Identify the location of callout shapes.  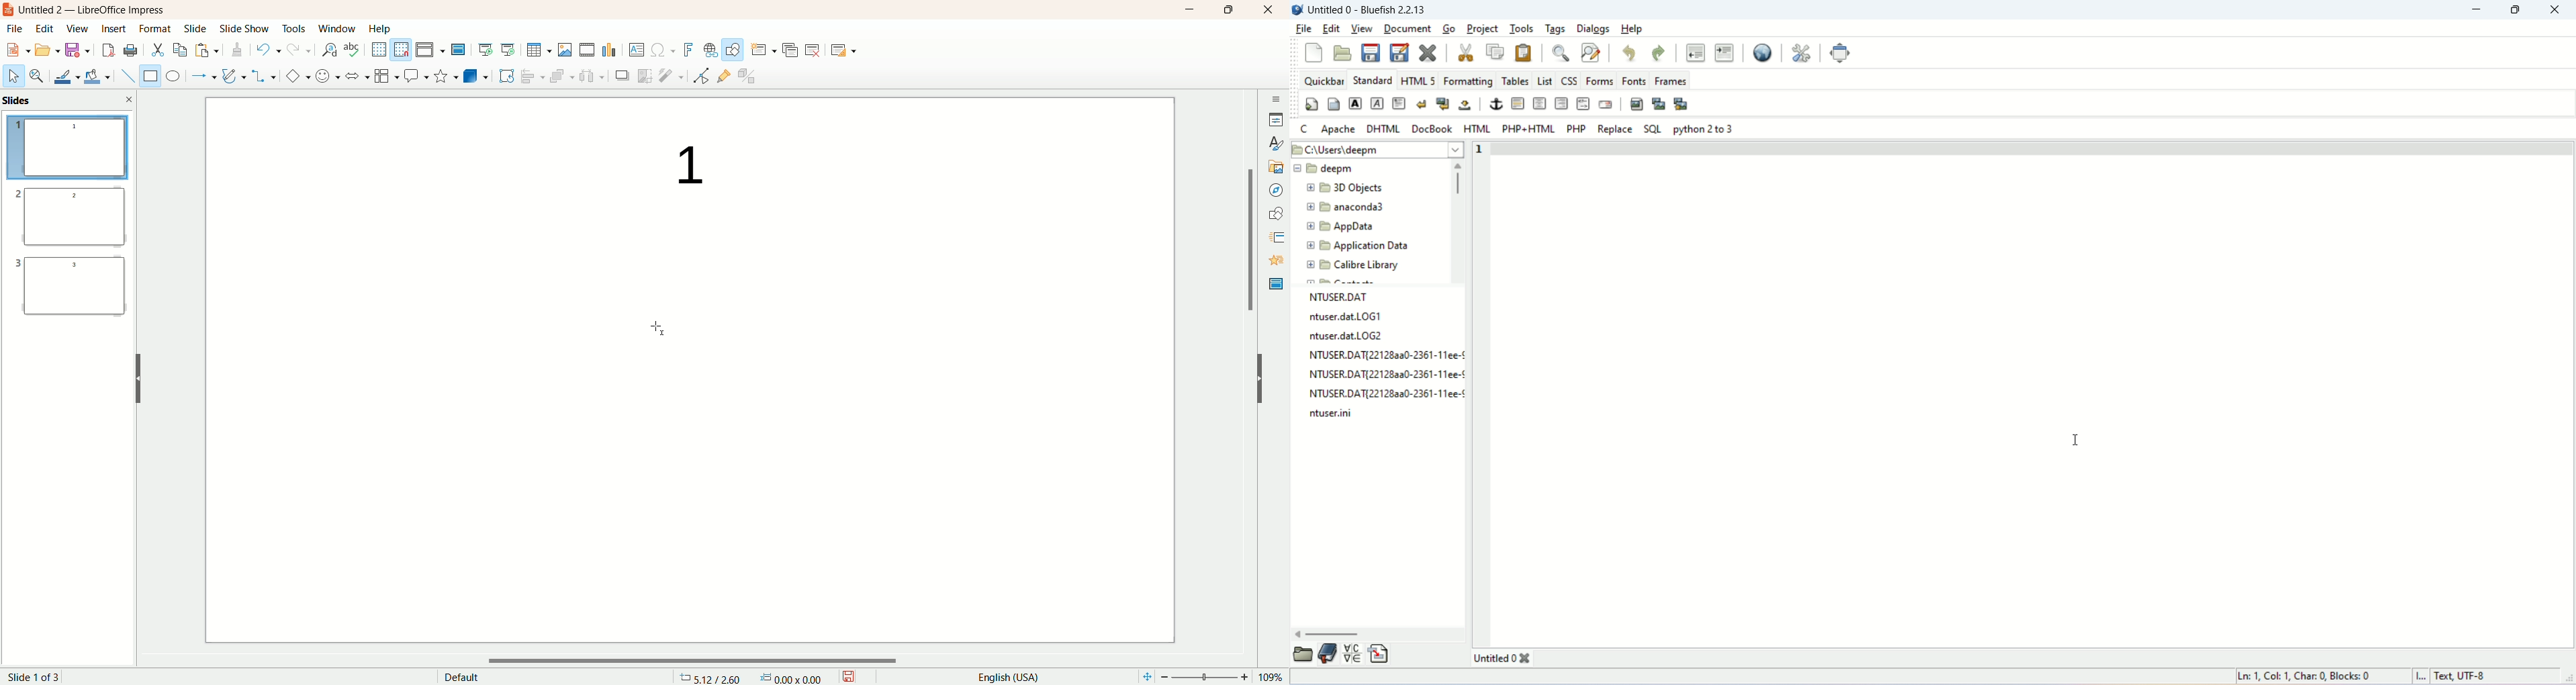
(414, 77).